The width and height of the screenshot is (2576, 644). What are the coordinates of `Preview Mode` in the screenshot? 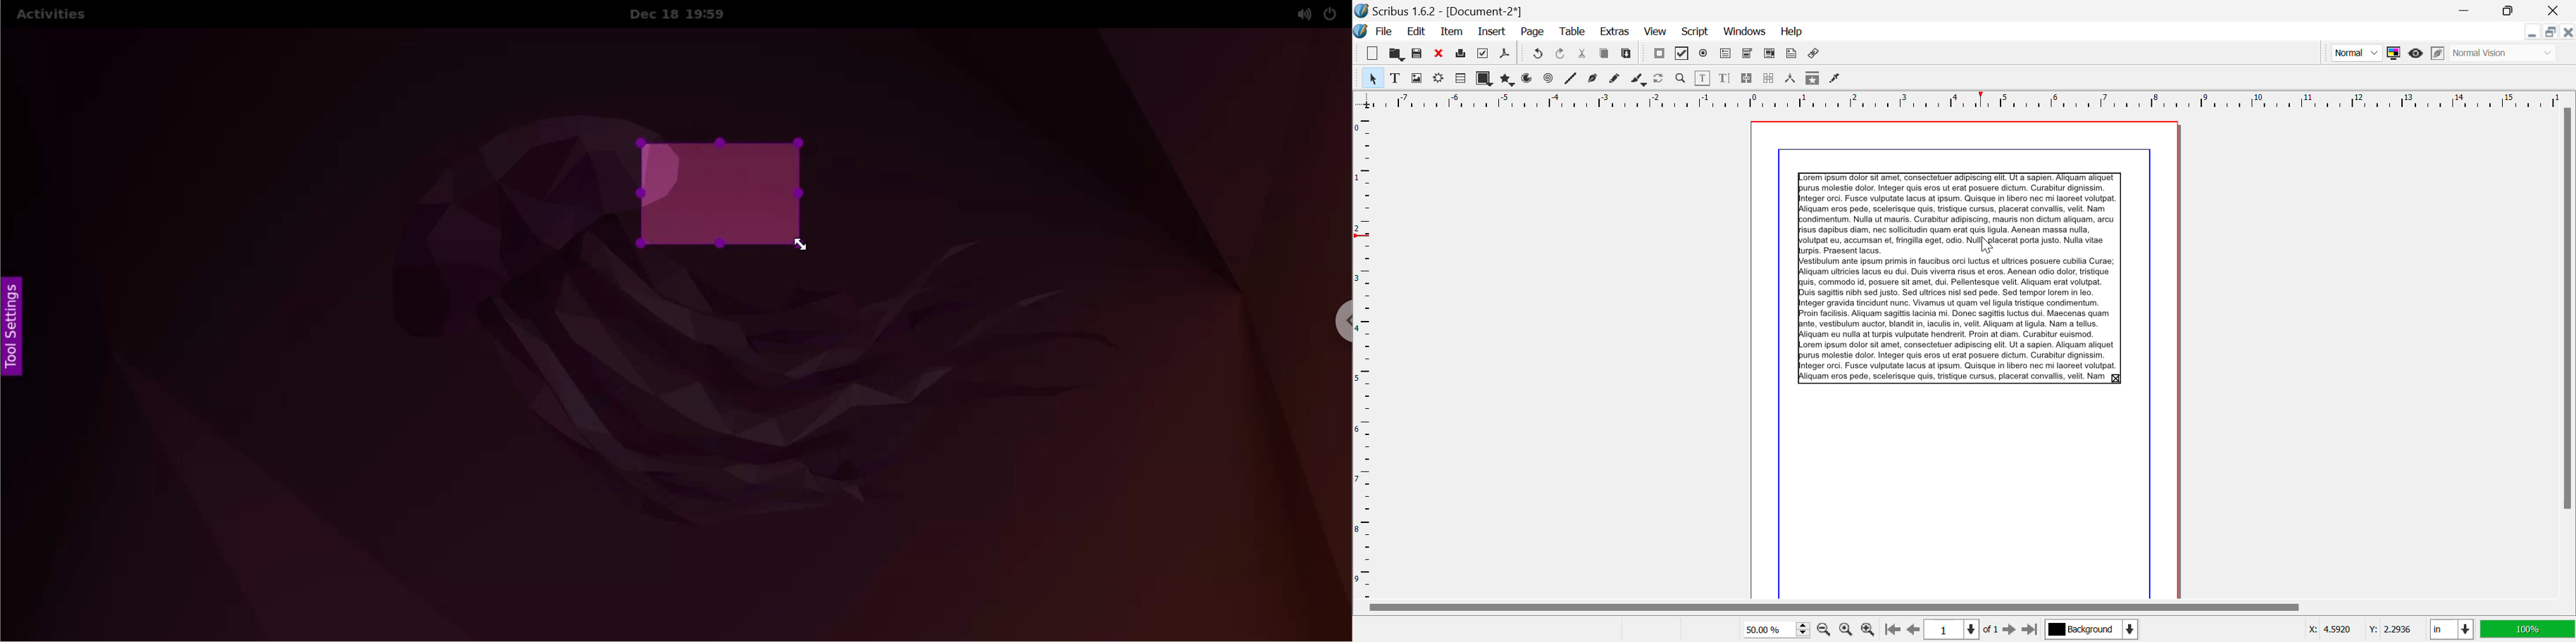 It's located at (2356, 52).